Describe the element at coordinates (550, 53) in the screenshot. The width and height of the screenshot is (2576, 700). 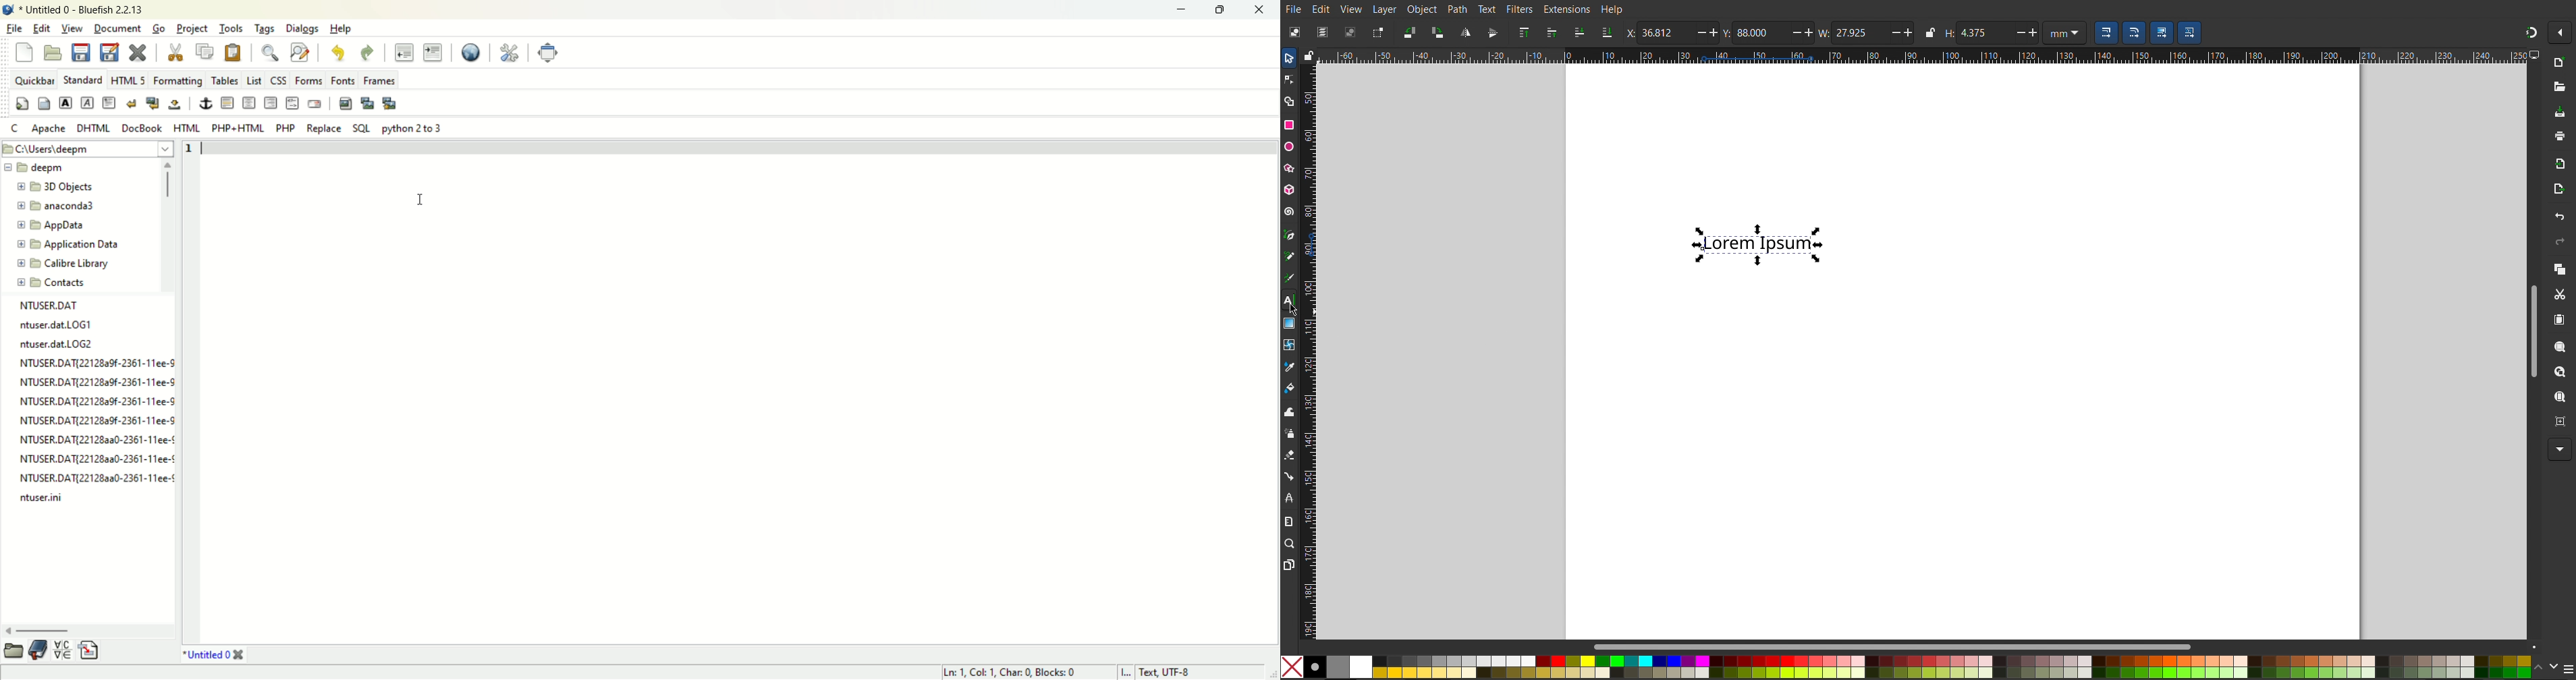
I see `full screen` at that location.